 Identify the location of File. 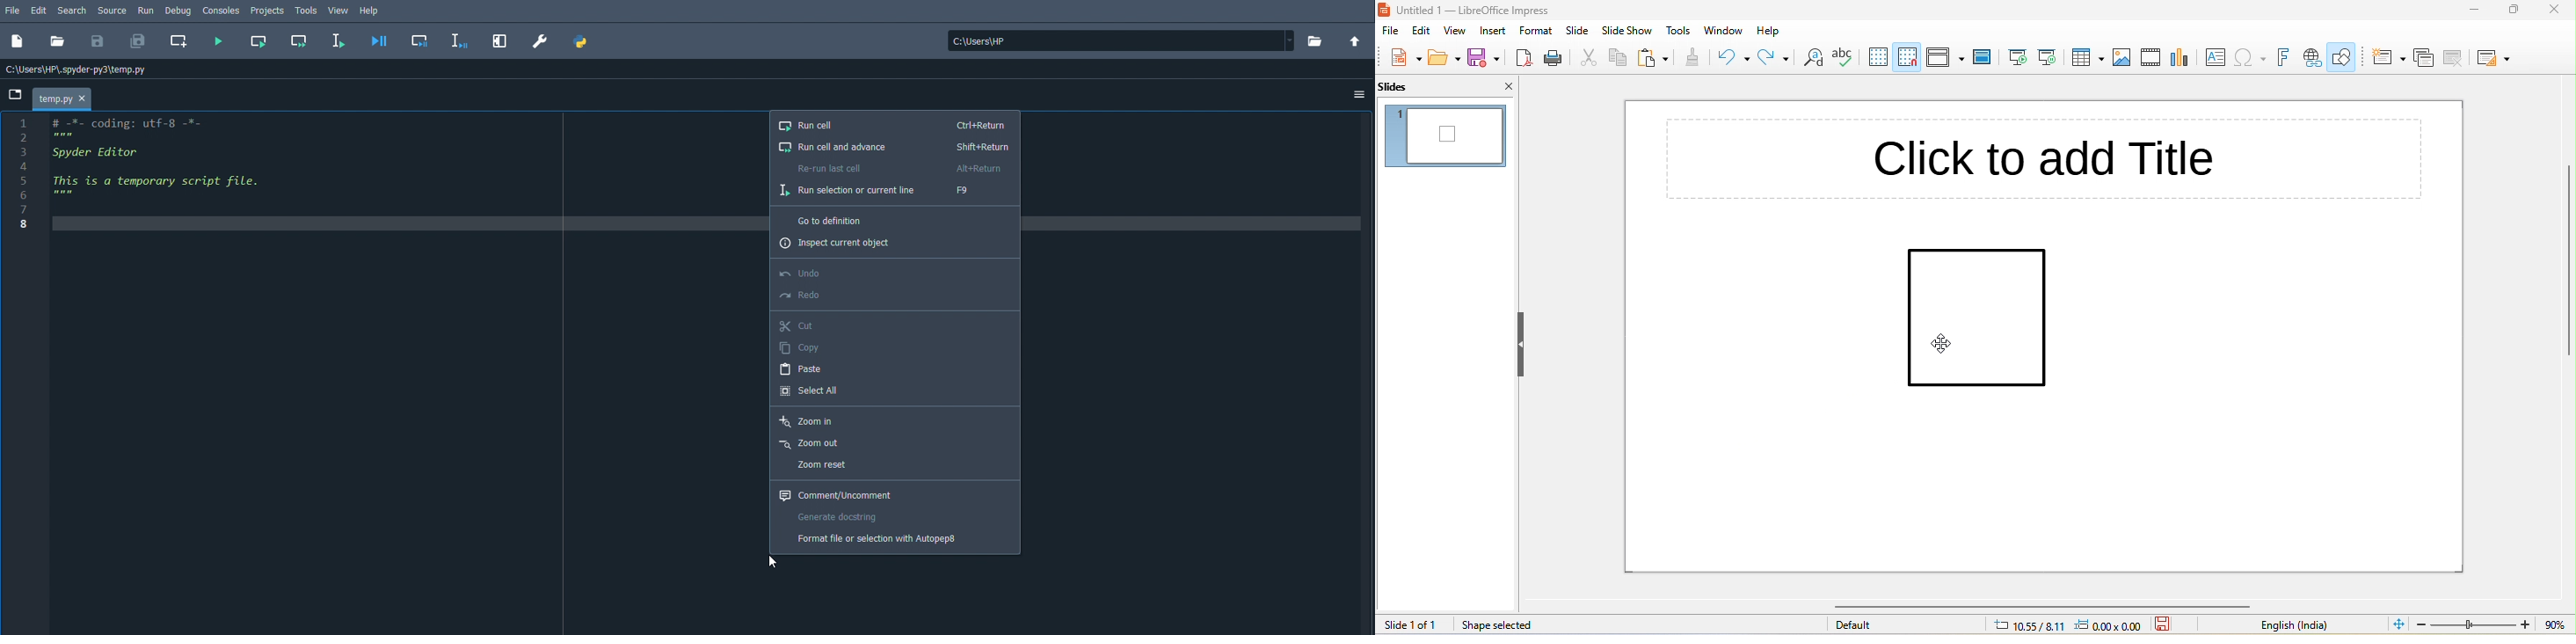
(14, 11).